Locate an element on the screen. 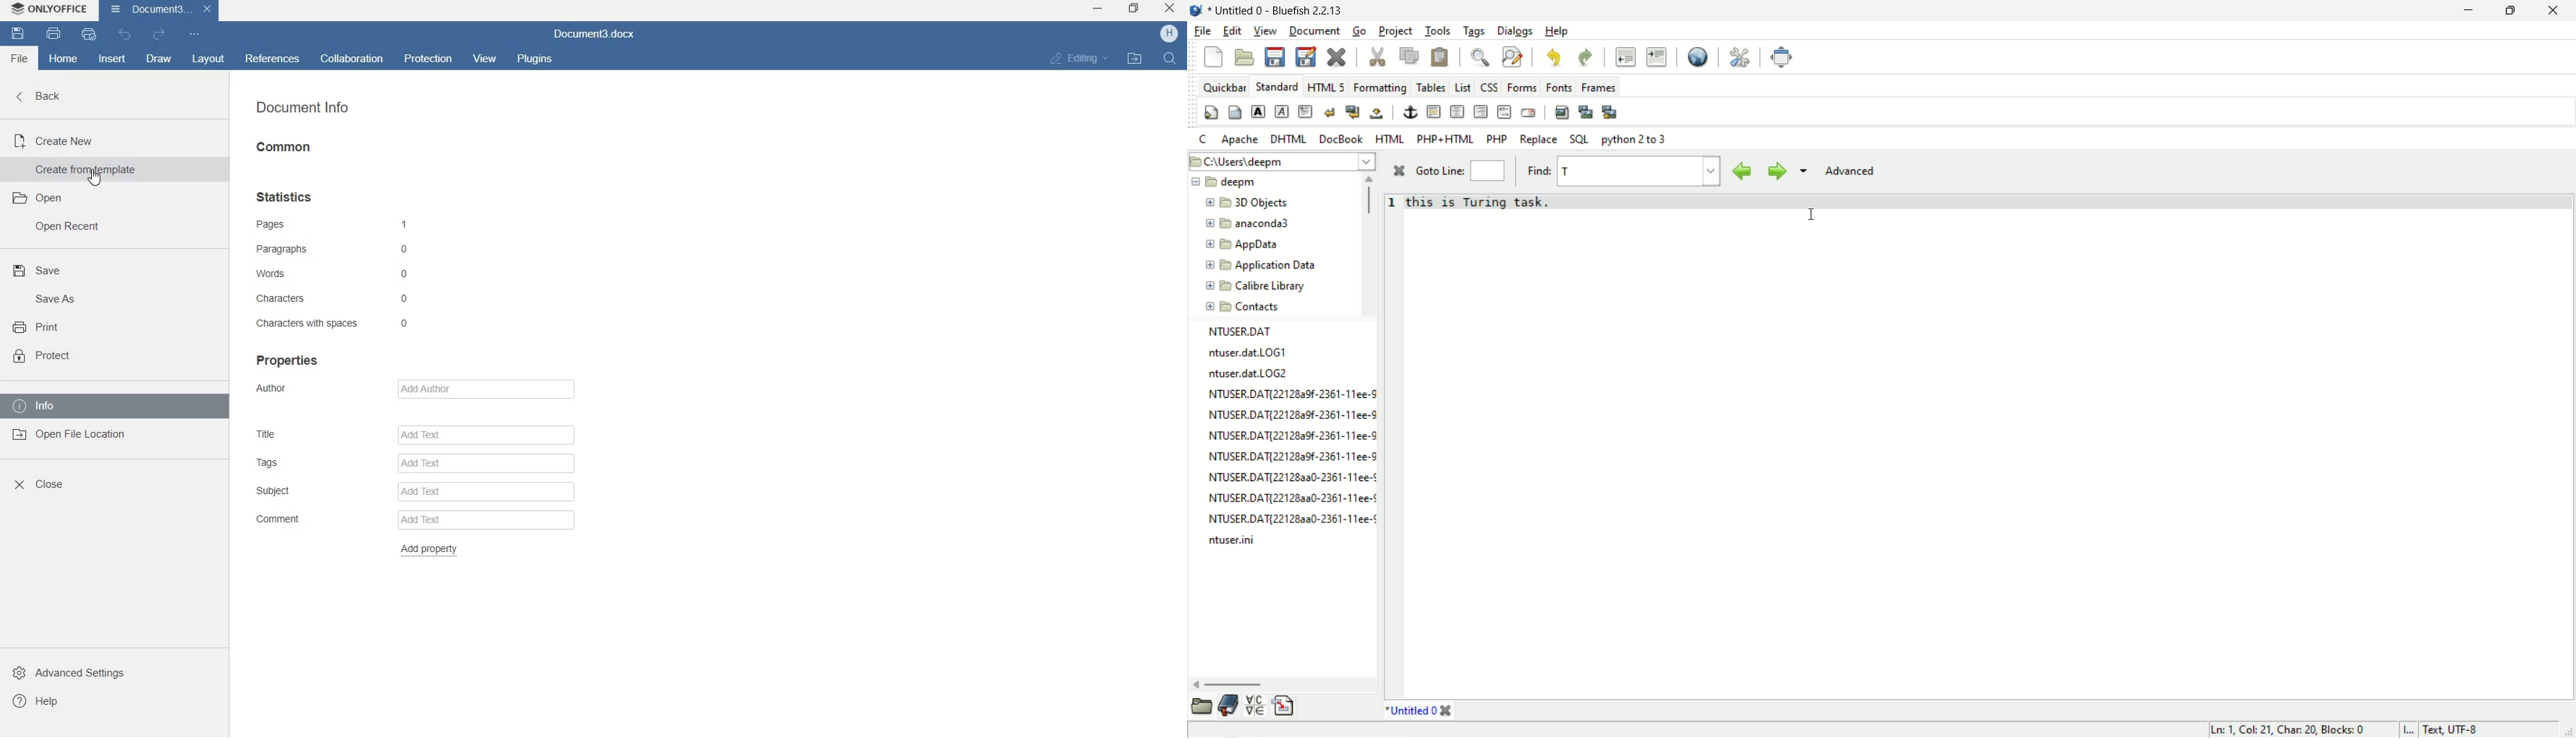 This screenshot has width=2576, height=756. mouse cursor is located at coordinates (1814, 216).